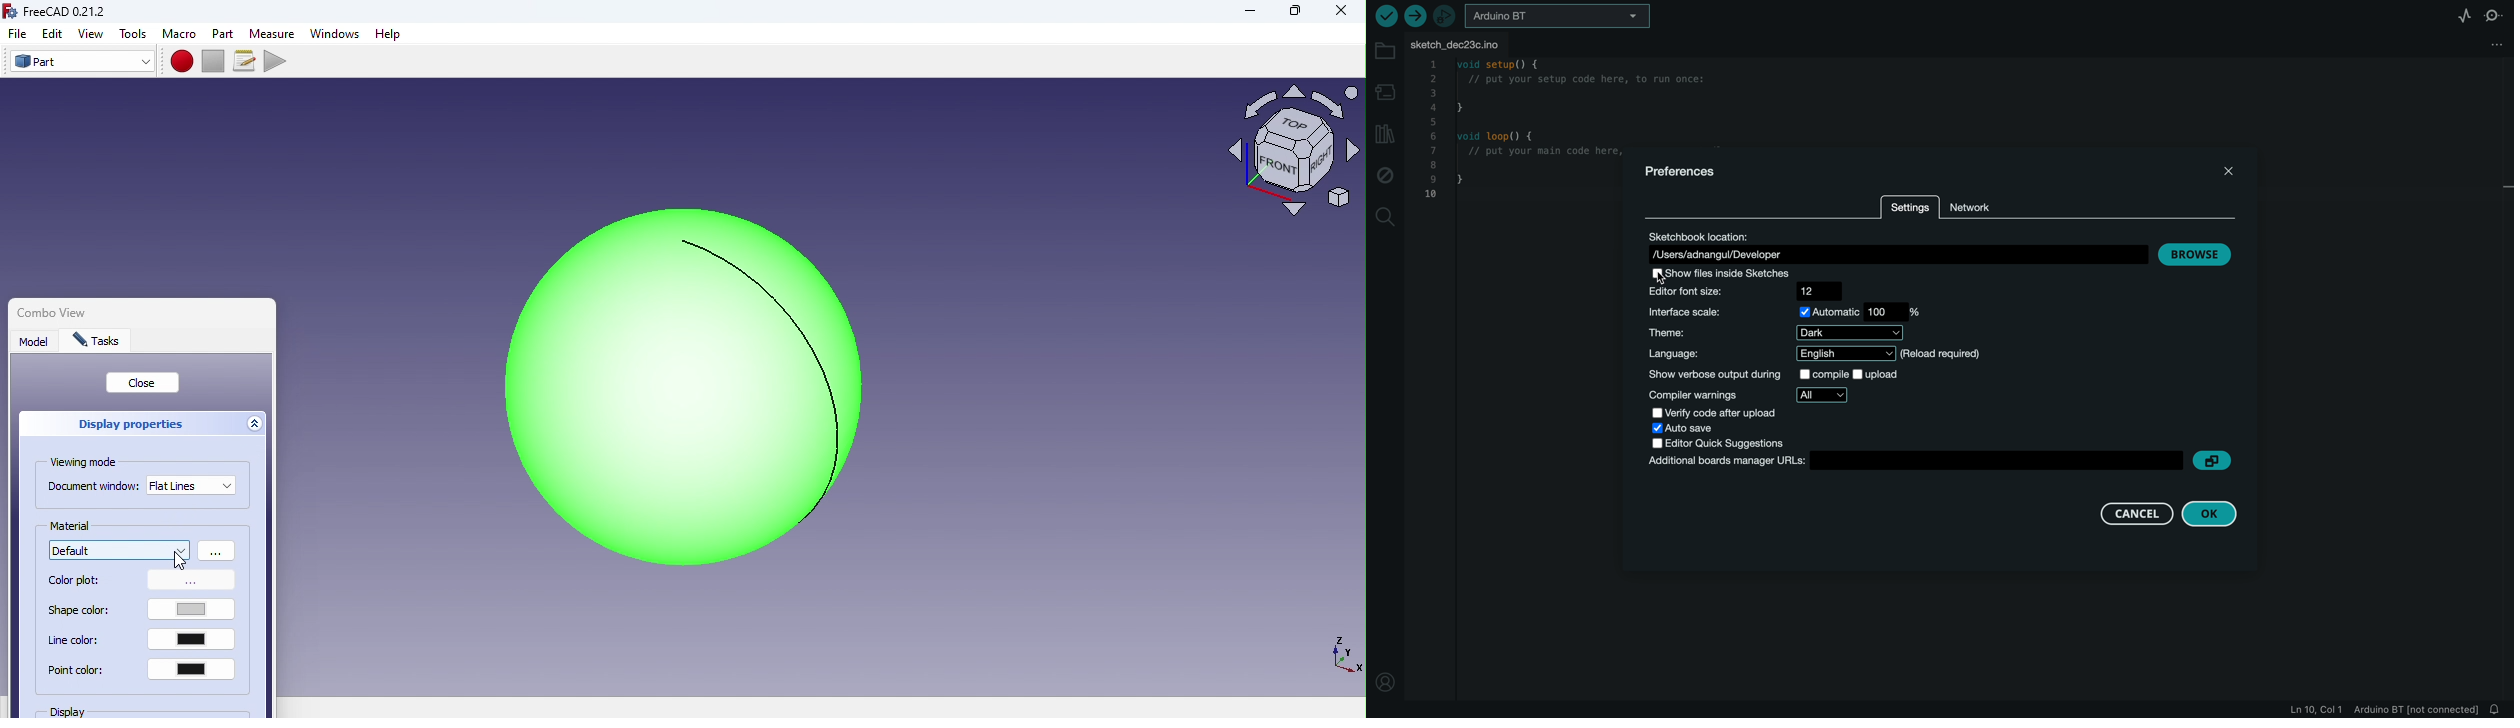 This screenshot has height=728, width=2520. I want to click on browse, so click(2196, 254).